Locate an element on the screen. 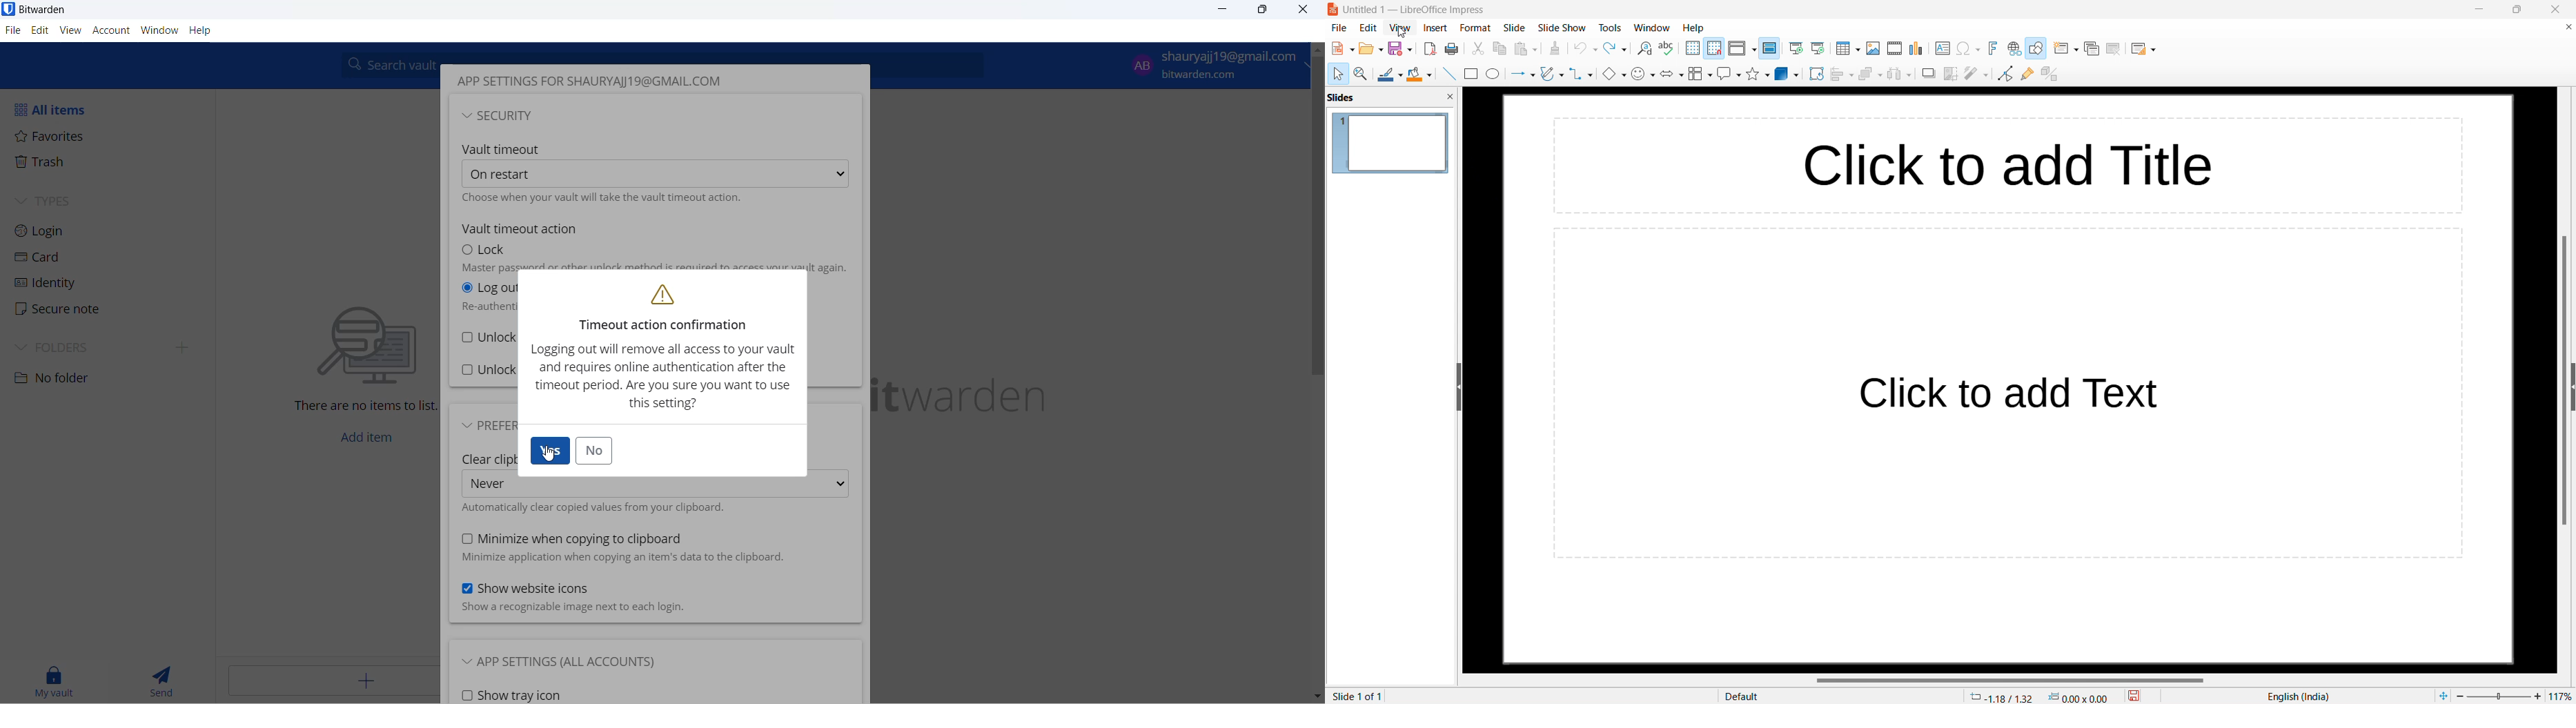 The width and height of the screenshot is (2576, 728). English(India) is located at coordinates (2295, 697).